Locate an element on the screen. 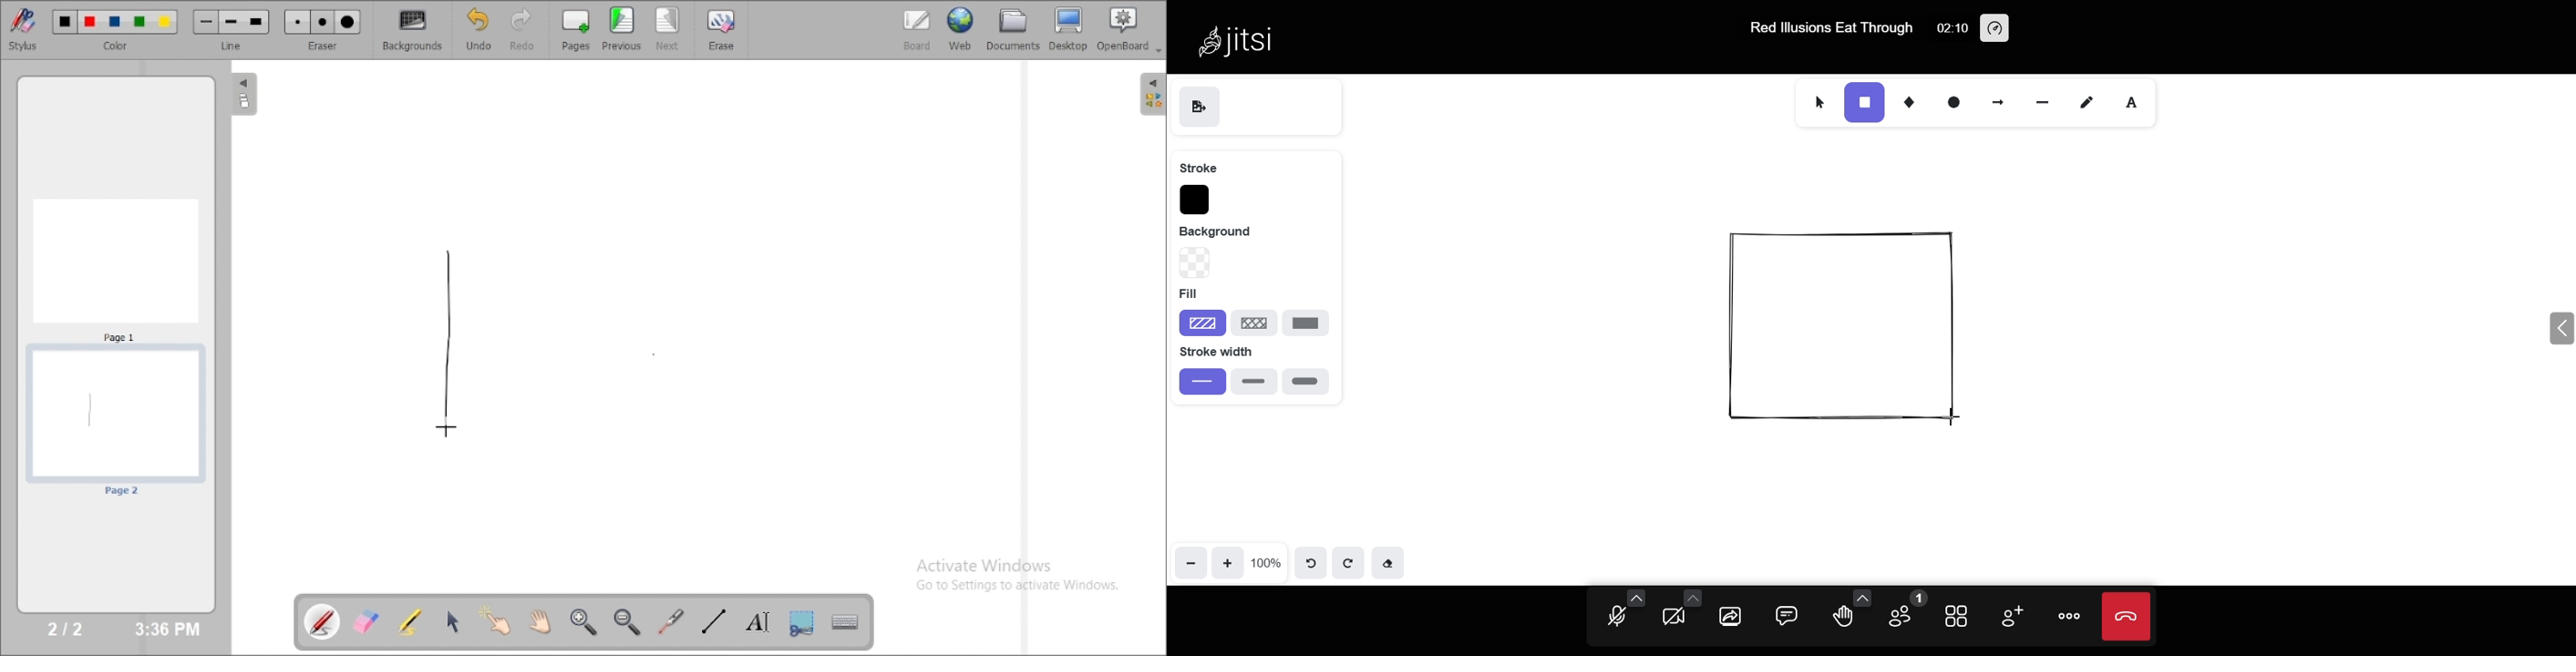 This screenshot has height=672, width=2576. Page 1 is located at coordinates (116, 269).